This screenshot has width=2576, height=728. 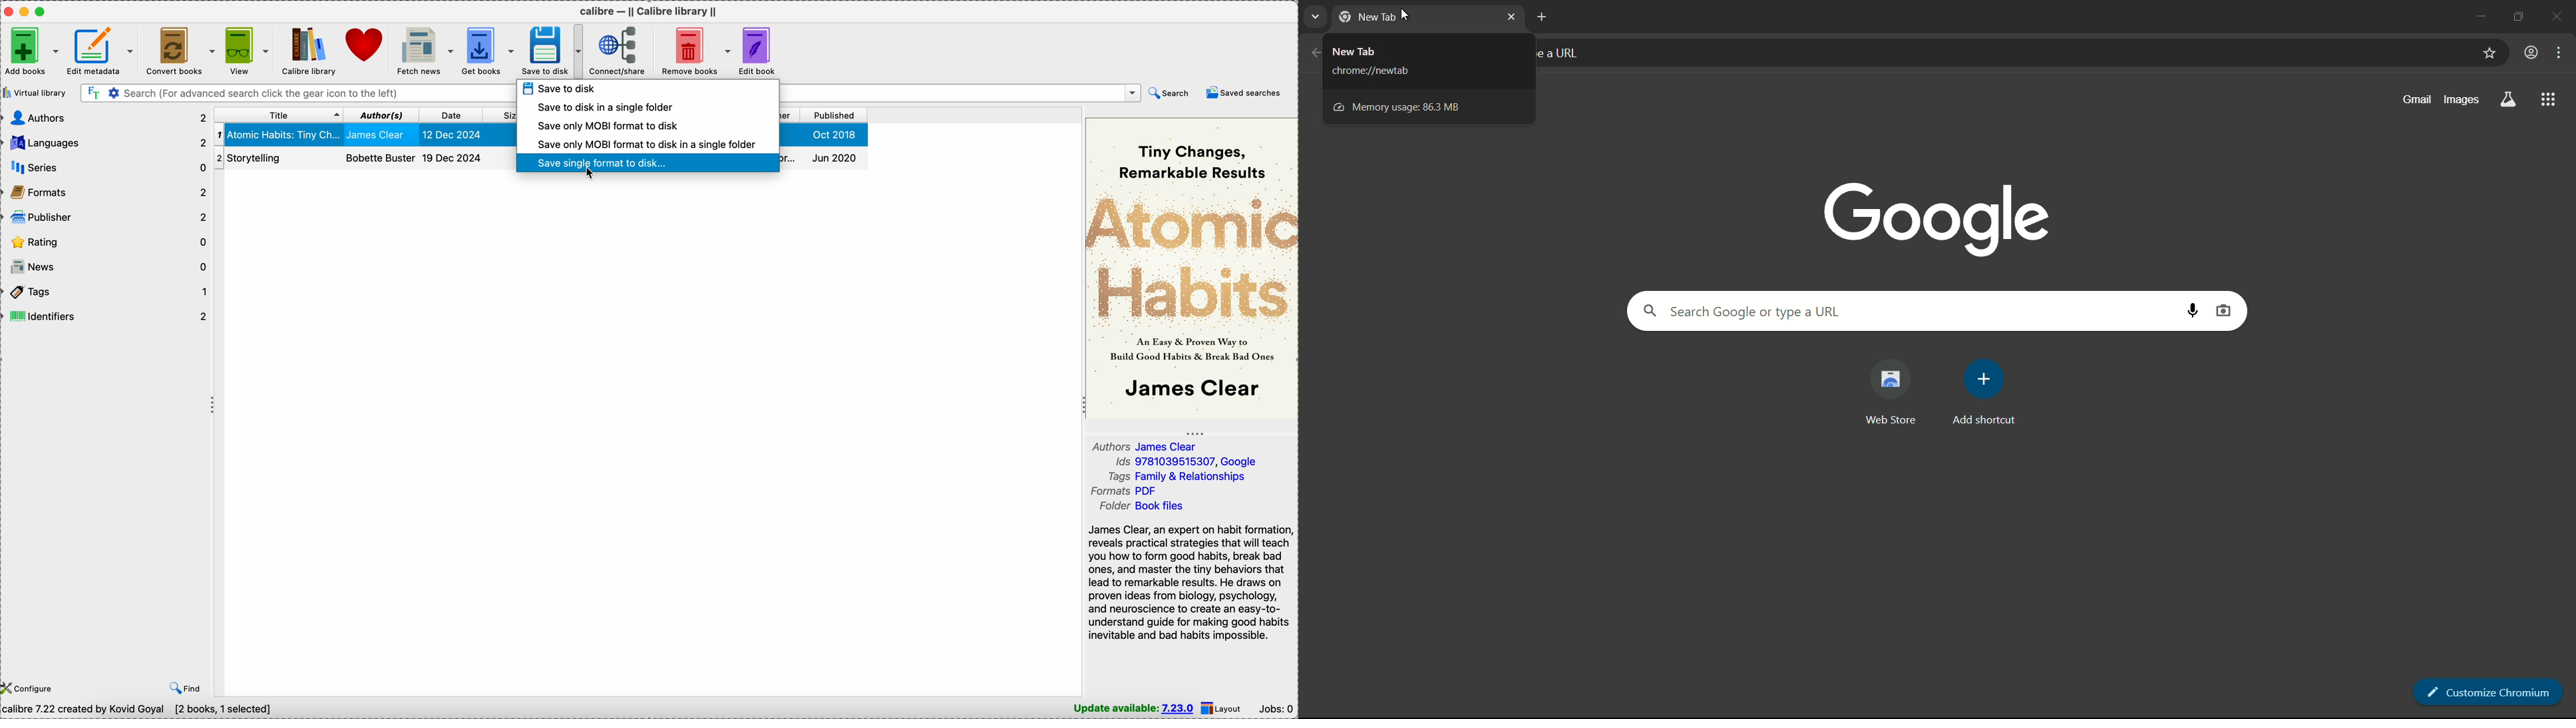 I want to click on published, so click(x=834, y=115).